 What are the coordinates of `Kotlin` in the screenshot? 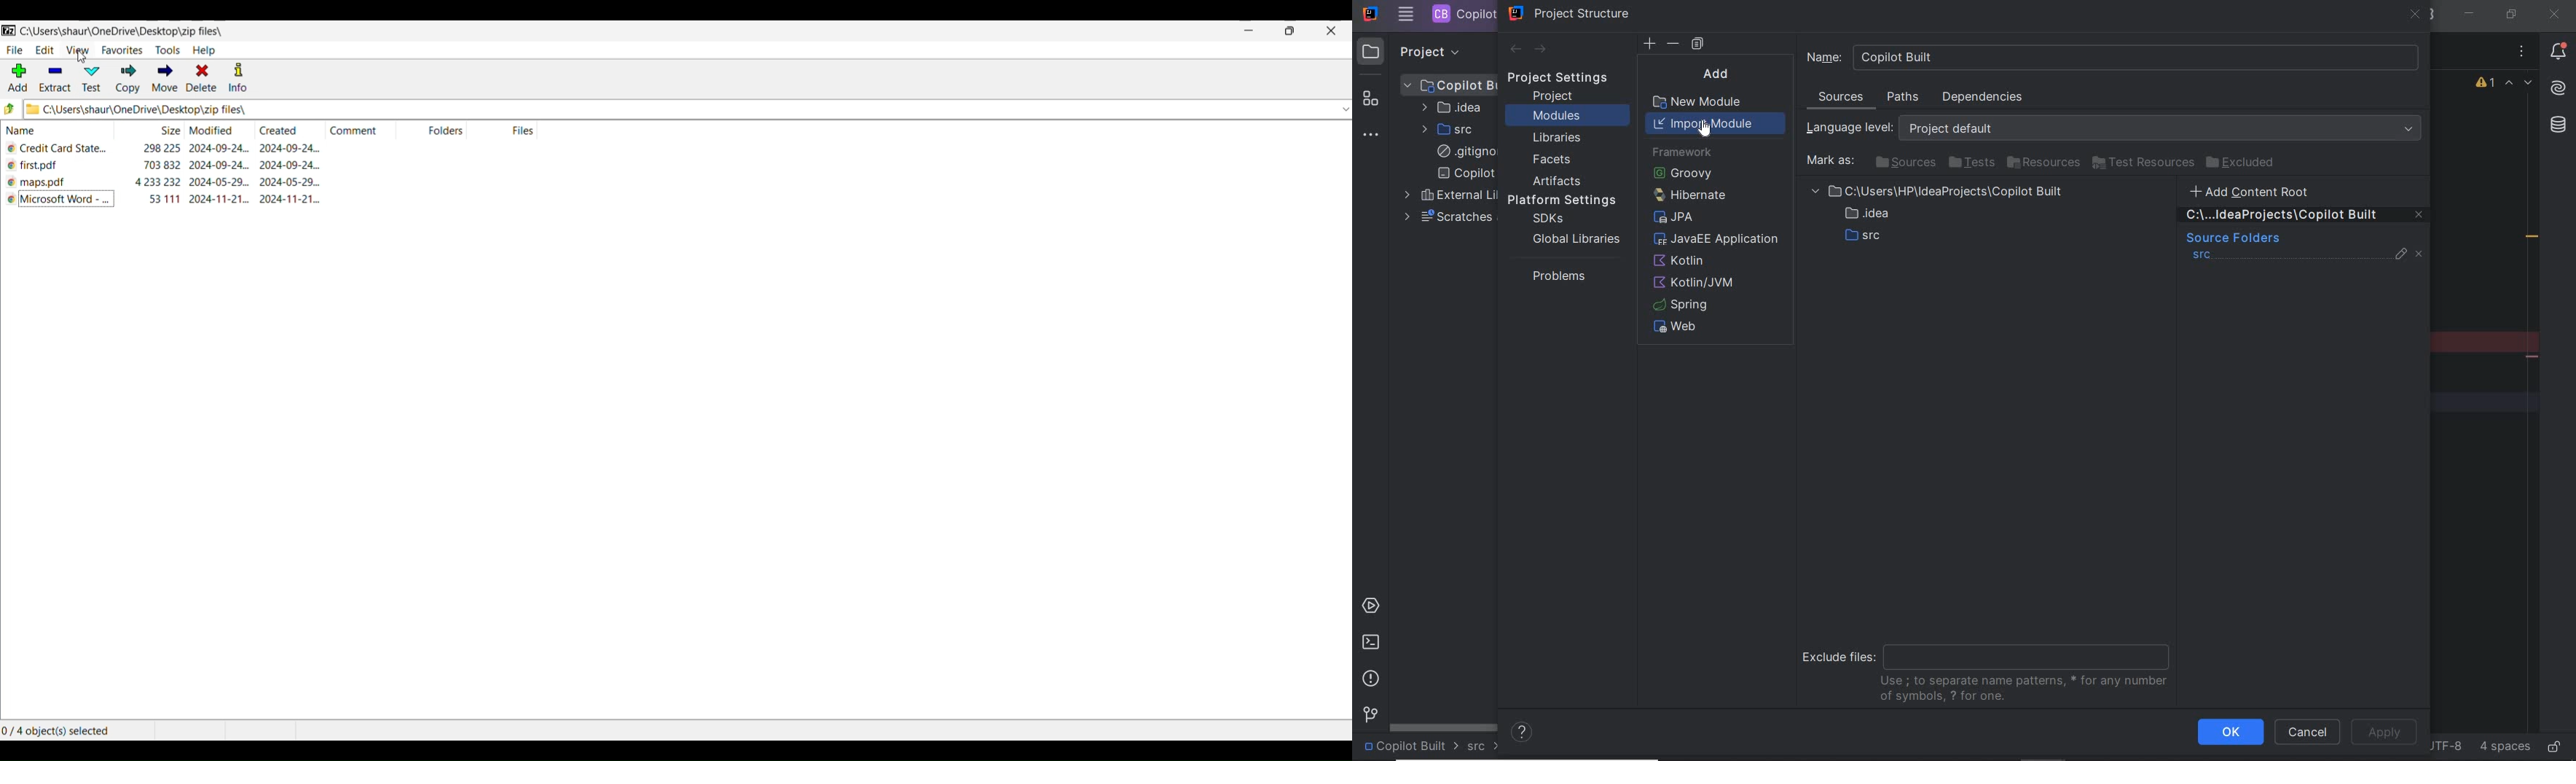 It's located at (1681, 261).